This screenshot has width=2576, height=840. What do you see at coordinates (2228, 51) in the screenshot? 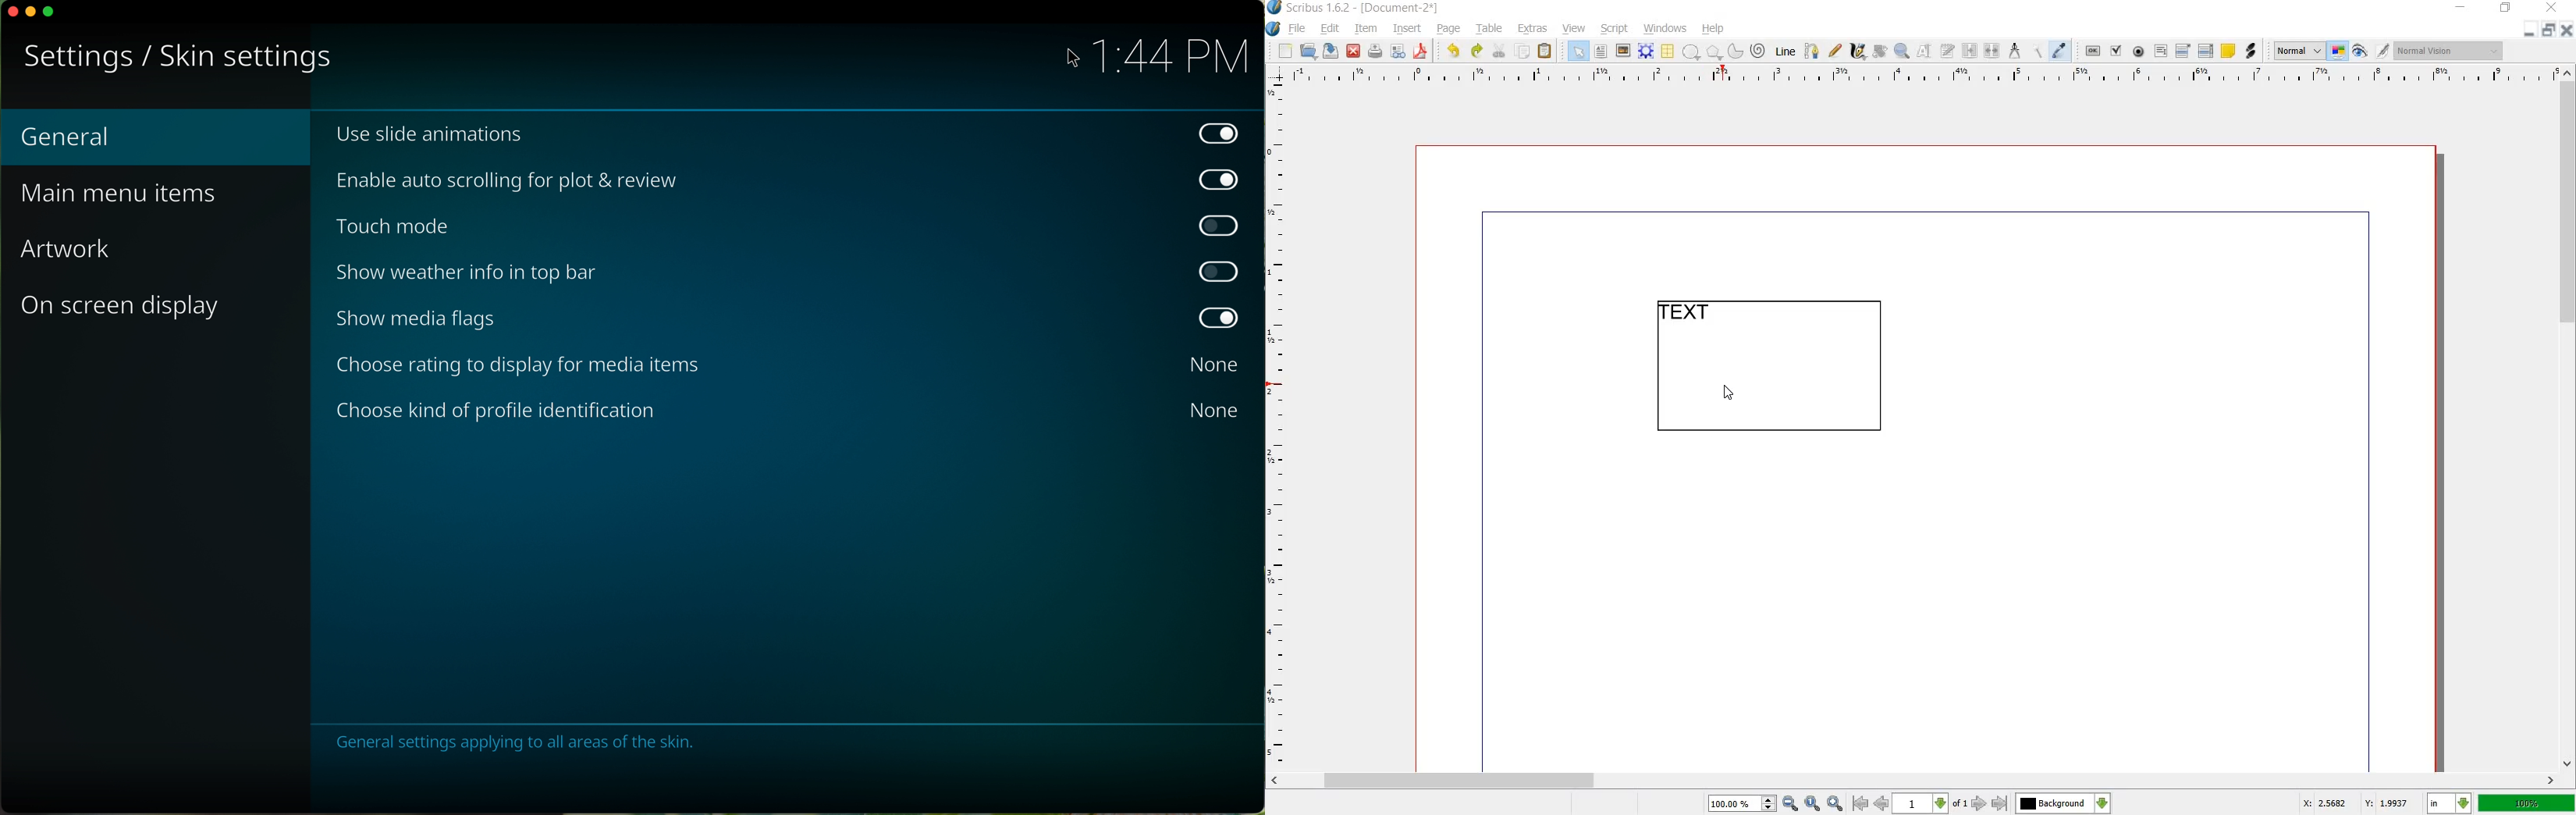
I see `text annotation` at bounding box center [2228, 51].